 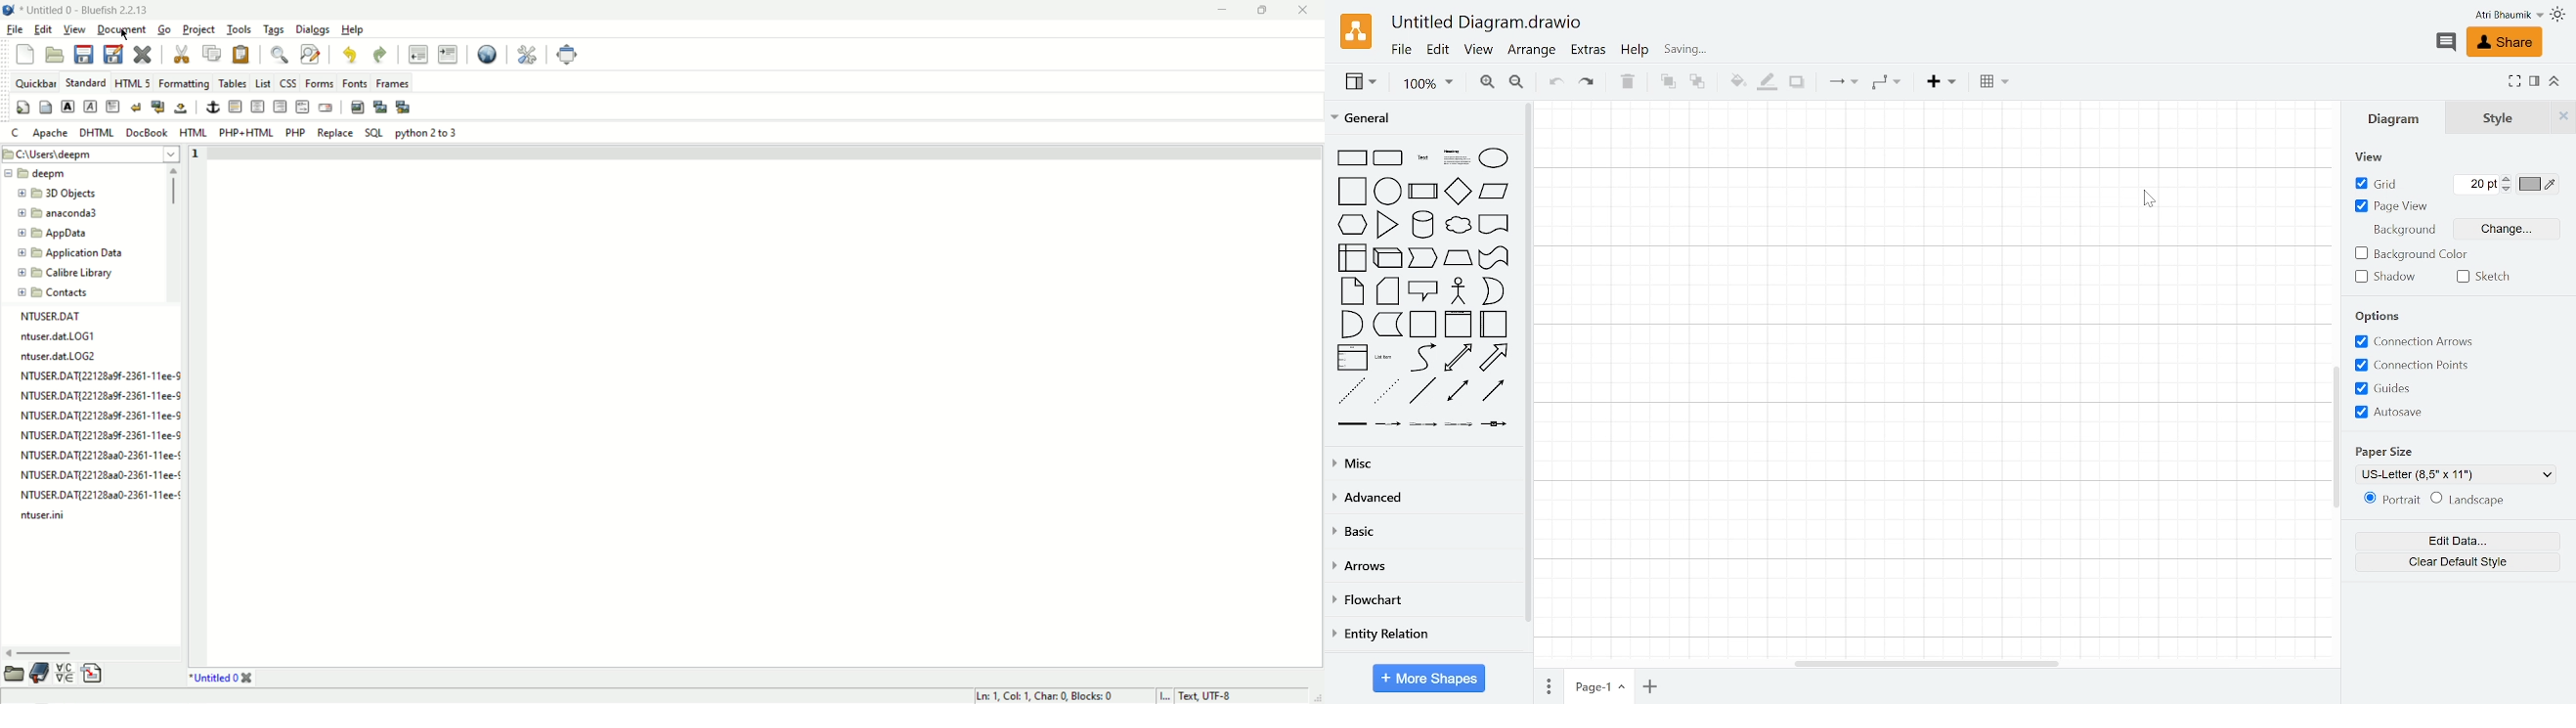 What do you see at coordinates (529, 55) in the screenshot?
I see `preferences` at bounding box center [529, 55].